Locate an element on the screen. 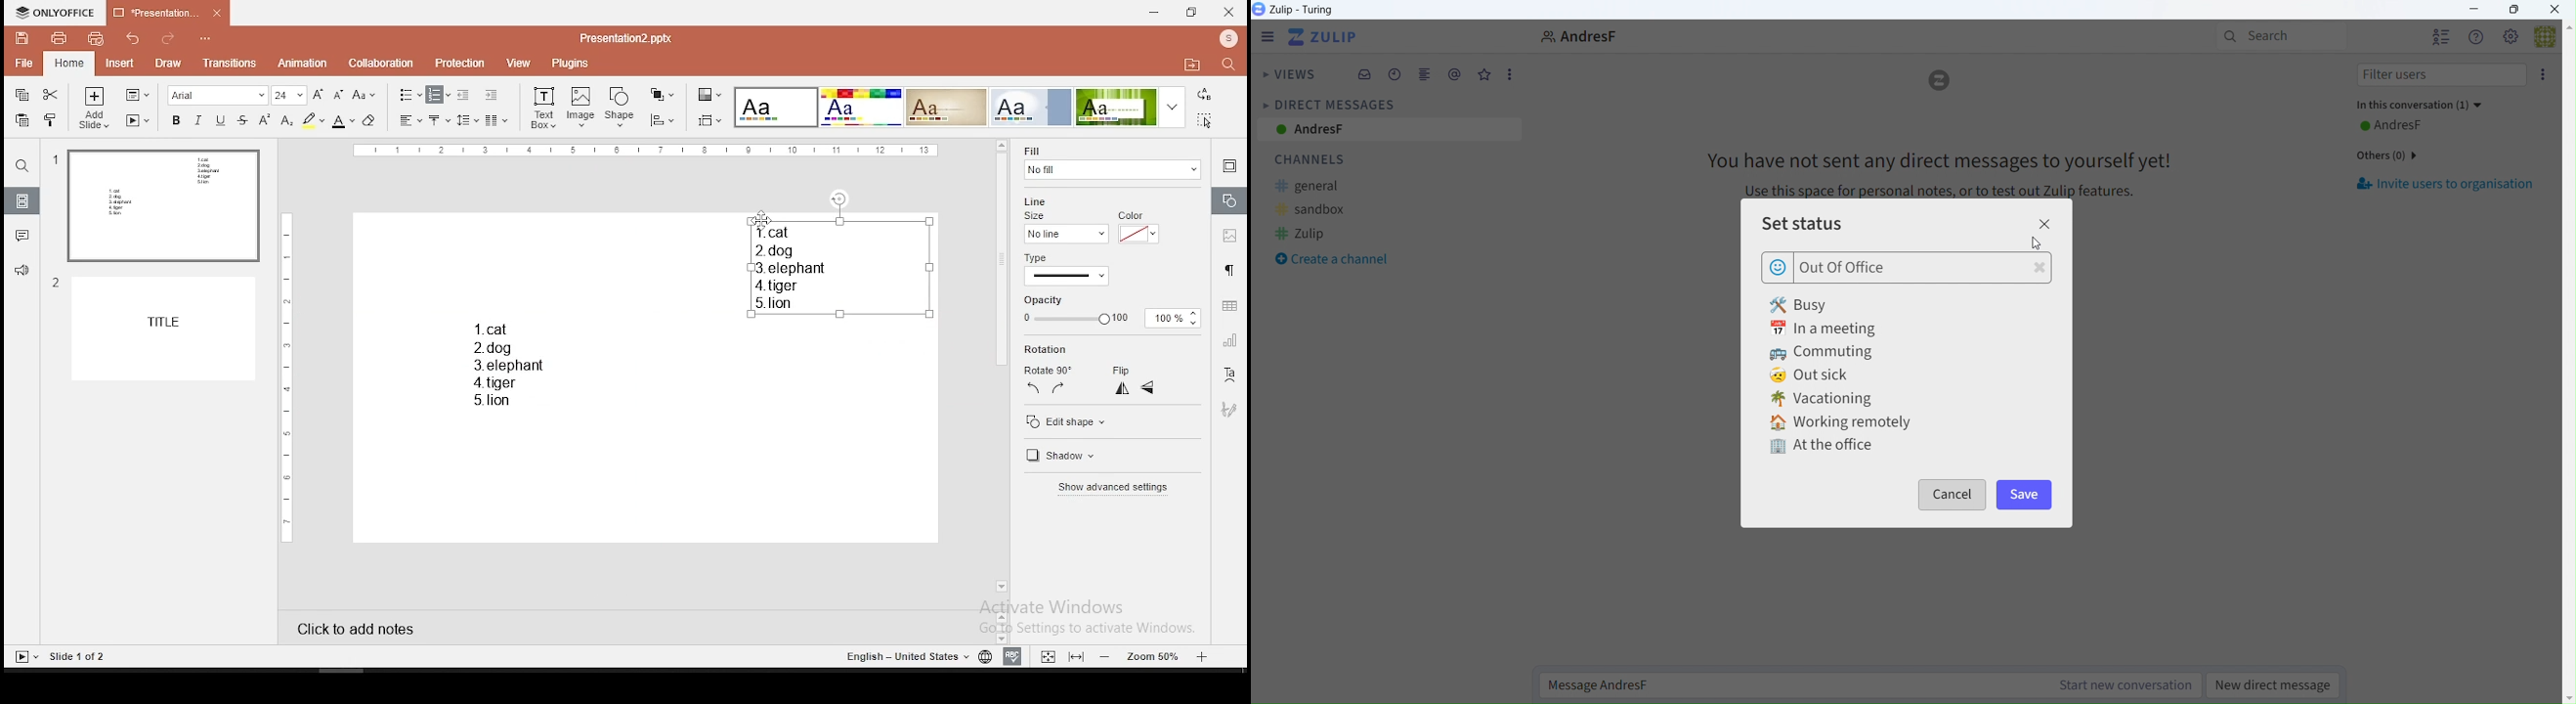 The image size is (2576, 728). Mentions is located at coordinates (1455, 75).